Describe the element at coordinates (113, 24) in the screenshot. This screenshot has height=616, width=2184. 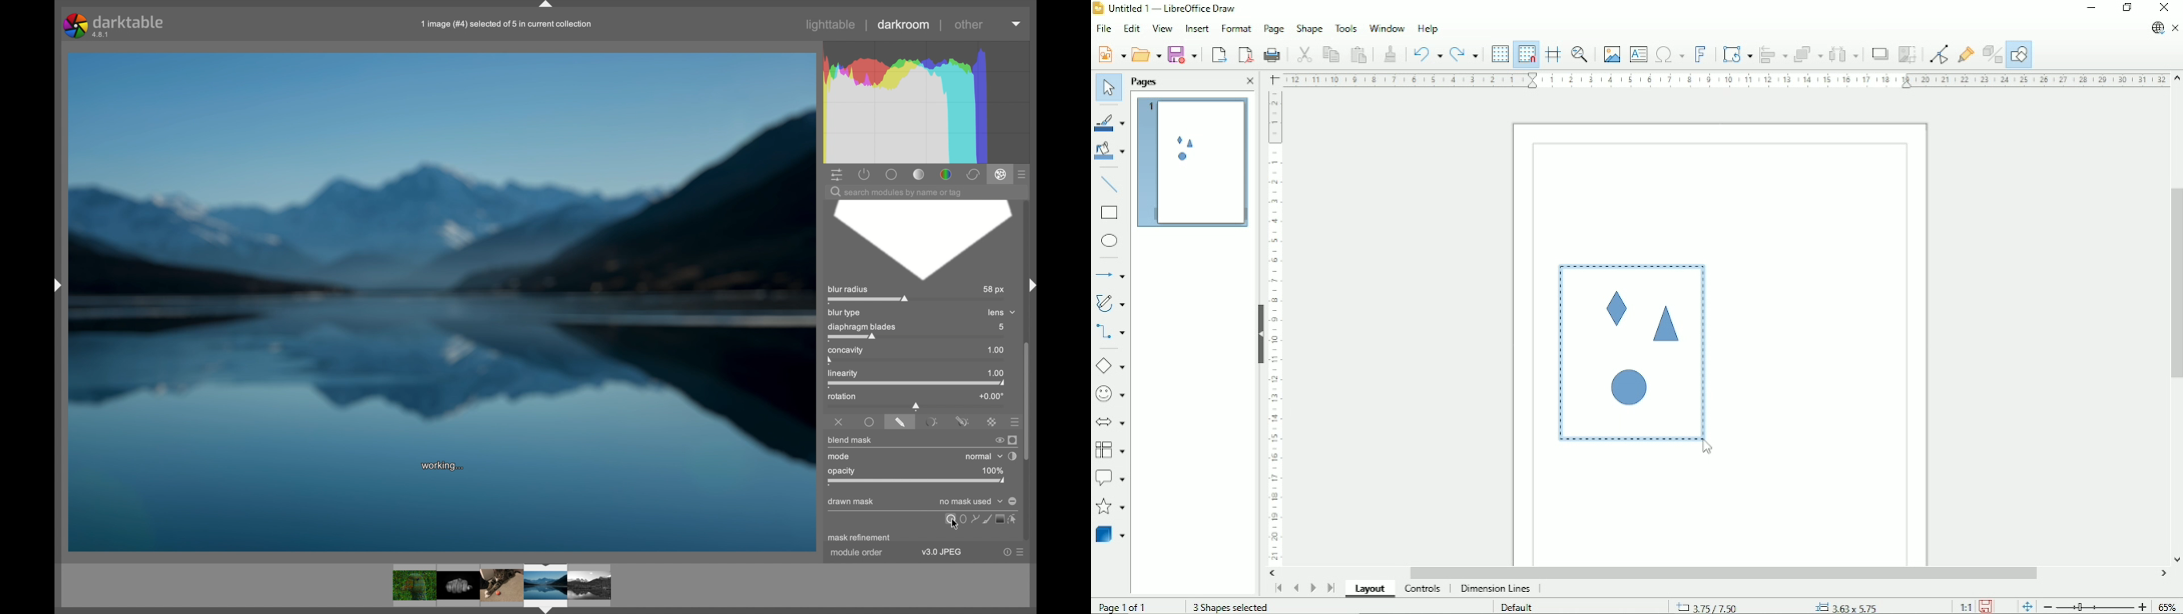
I see `darktable` at that location.